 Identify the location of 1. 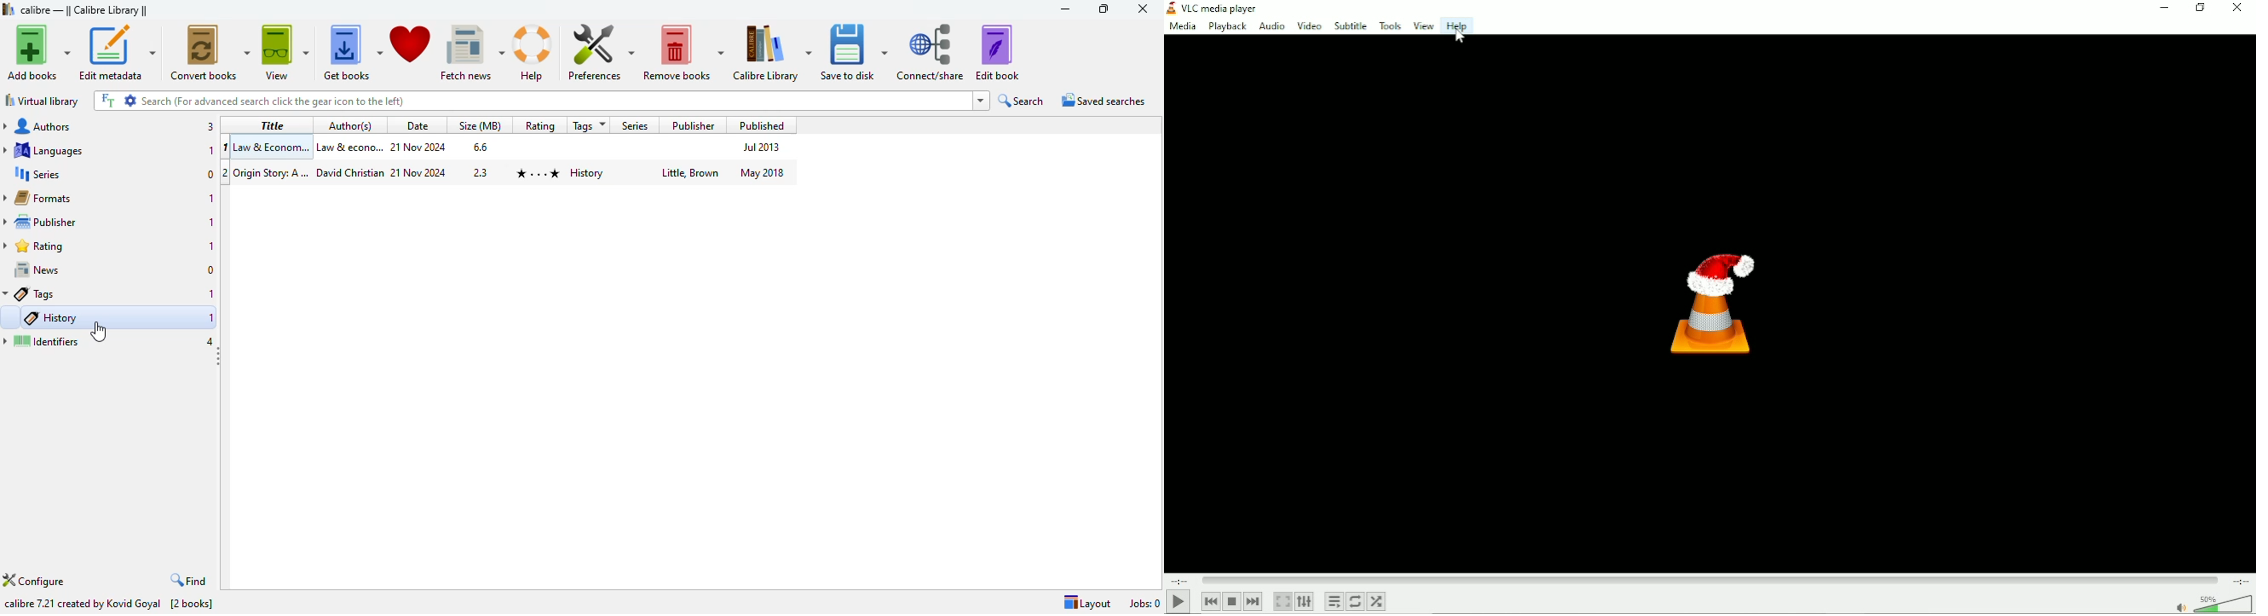
(211, 246).